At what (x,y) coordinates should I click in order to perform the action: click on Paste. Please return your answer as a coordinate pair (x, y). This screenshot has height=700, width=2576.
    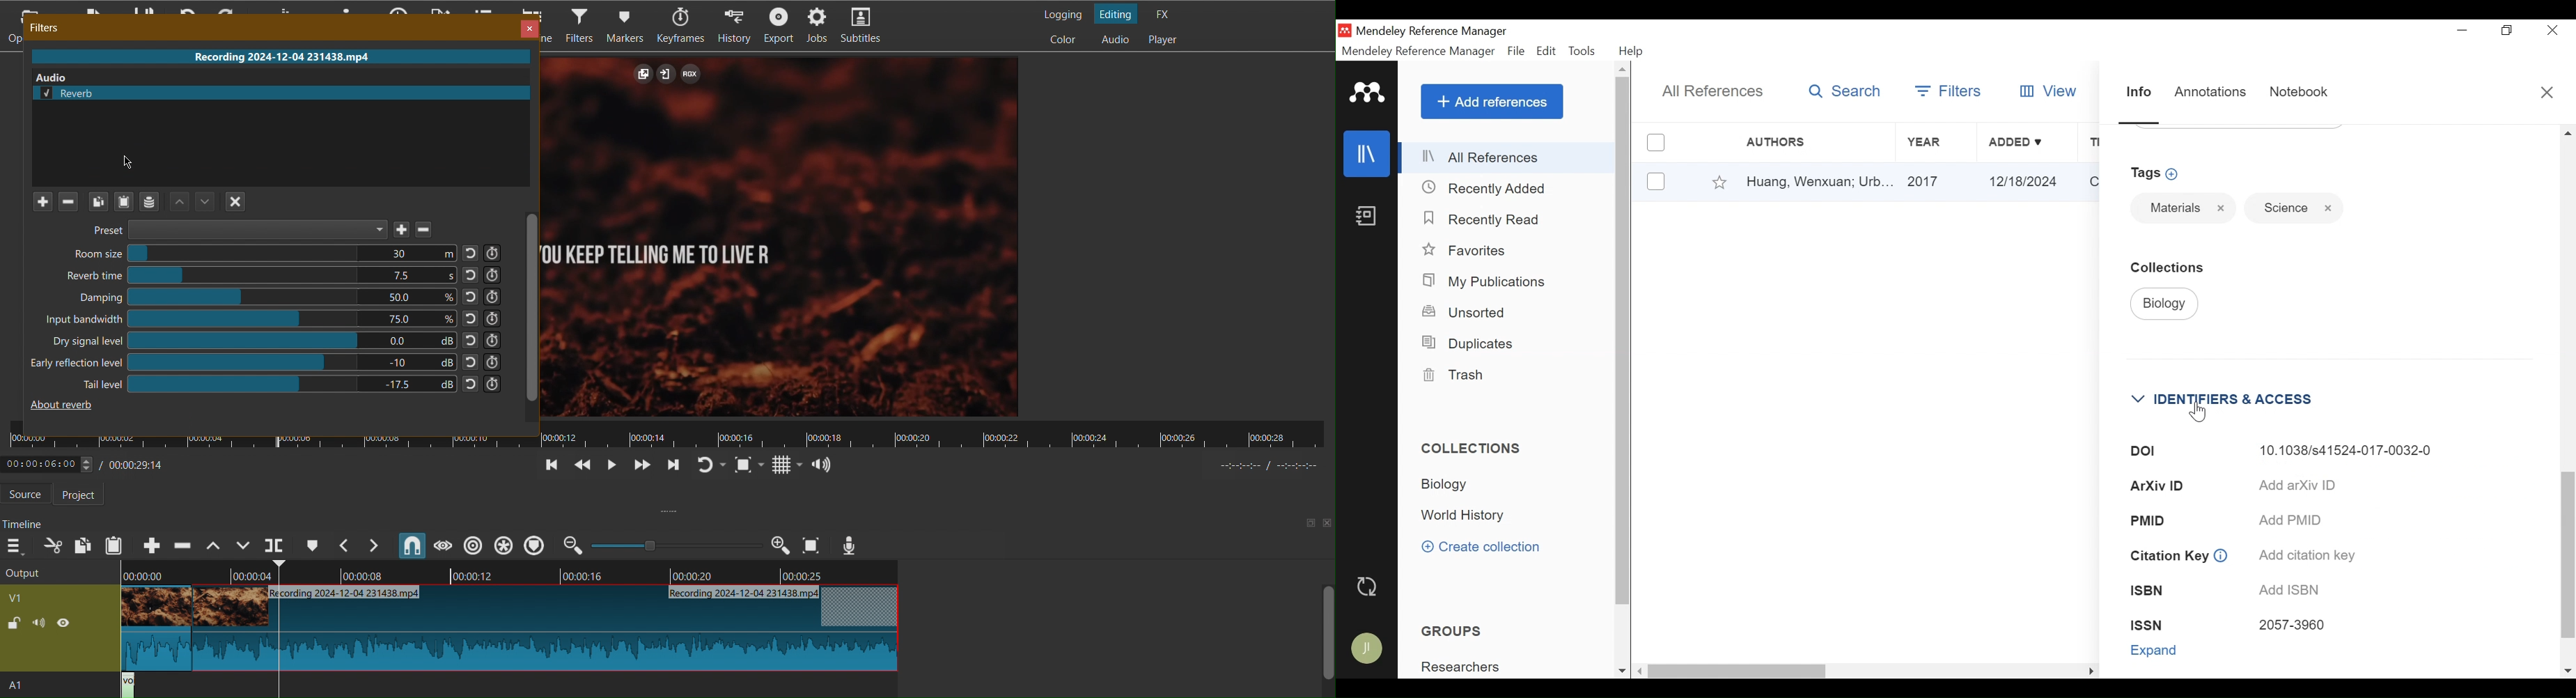
    Looking at the image, I should click on (115, 545).